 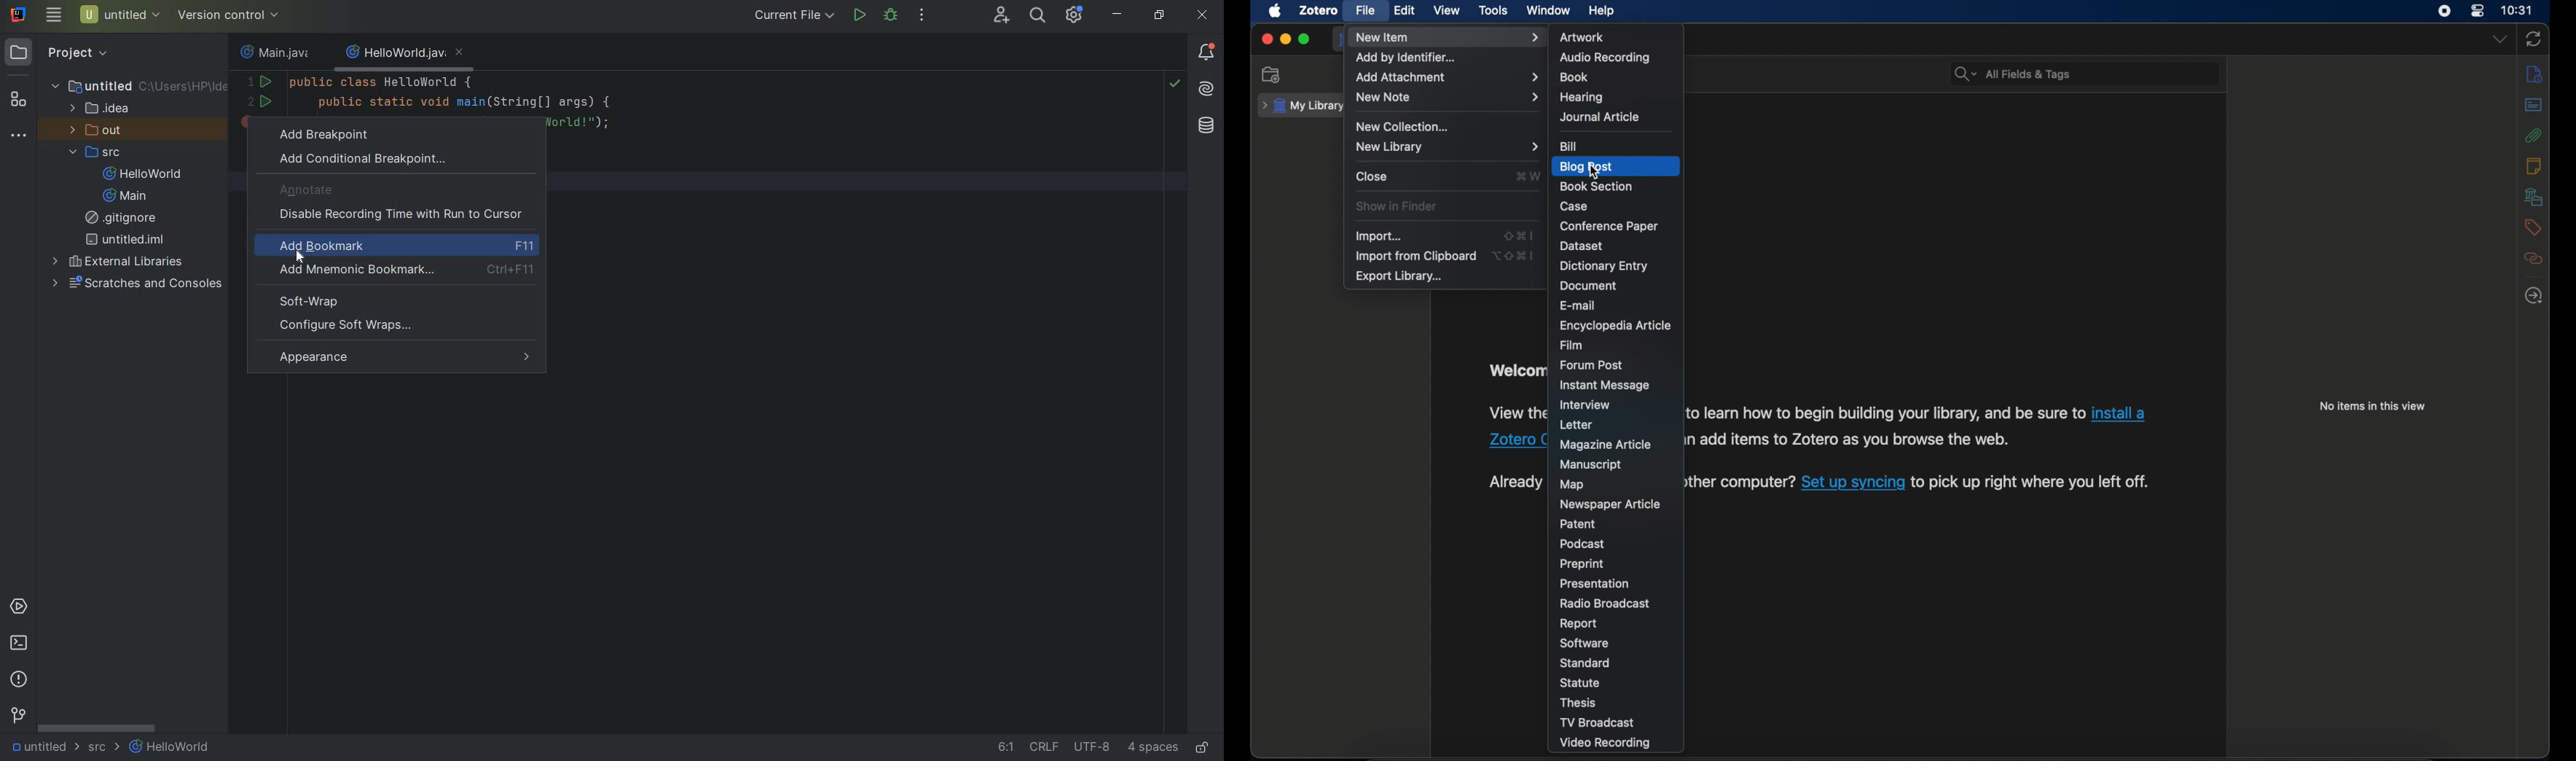 What do you see at coordinates (404, 215) in the screenshot?
I see `disable recording time with run to cursor` at bounding box center [404, 215].